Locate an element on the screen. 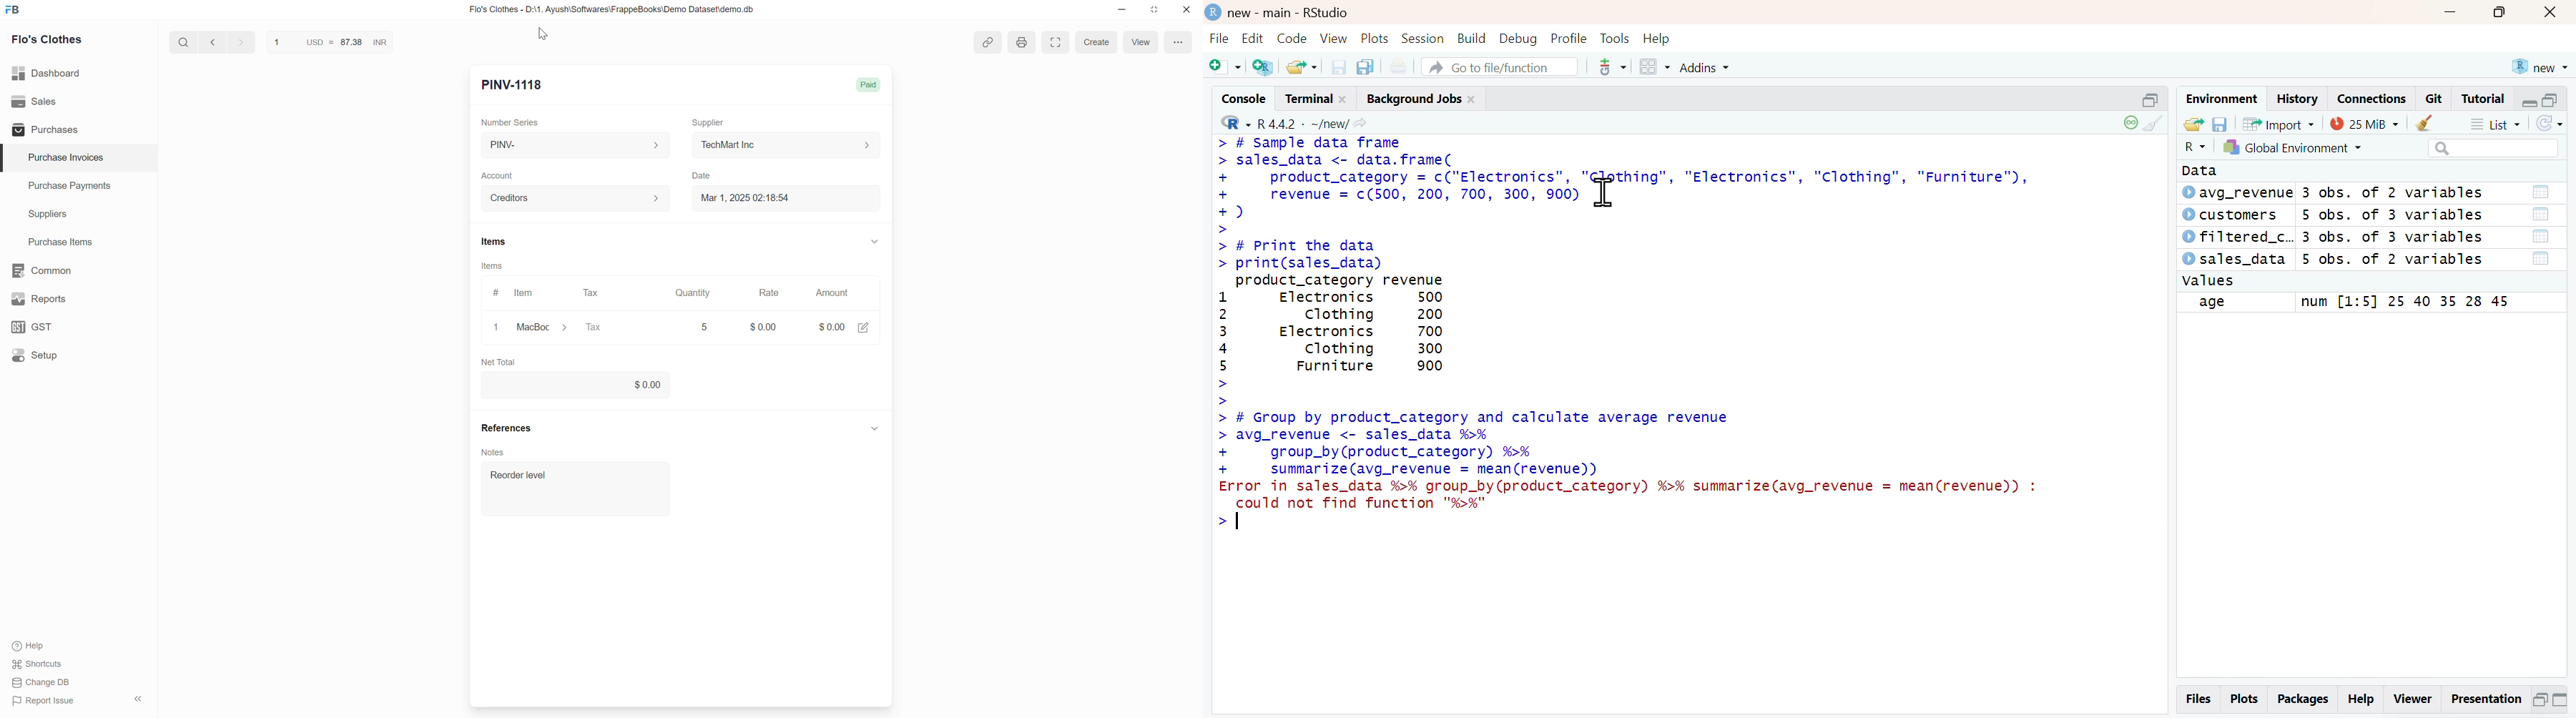  Net Total is located at coordinates (675, 362).